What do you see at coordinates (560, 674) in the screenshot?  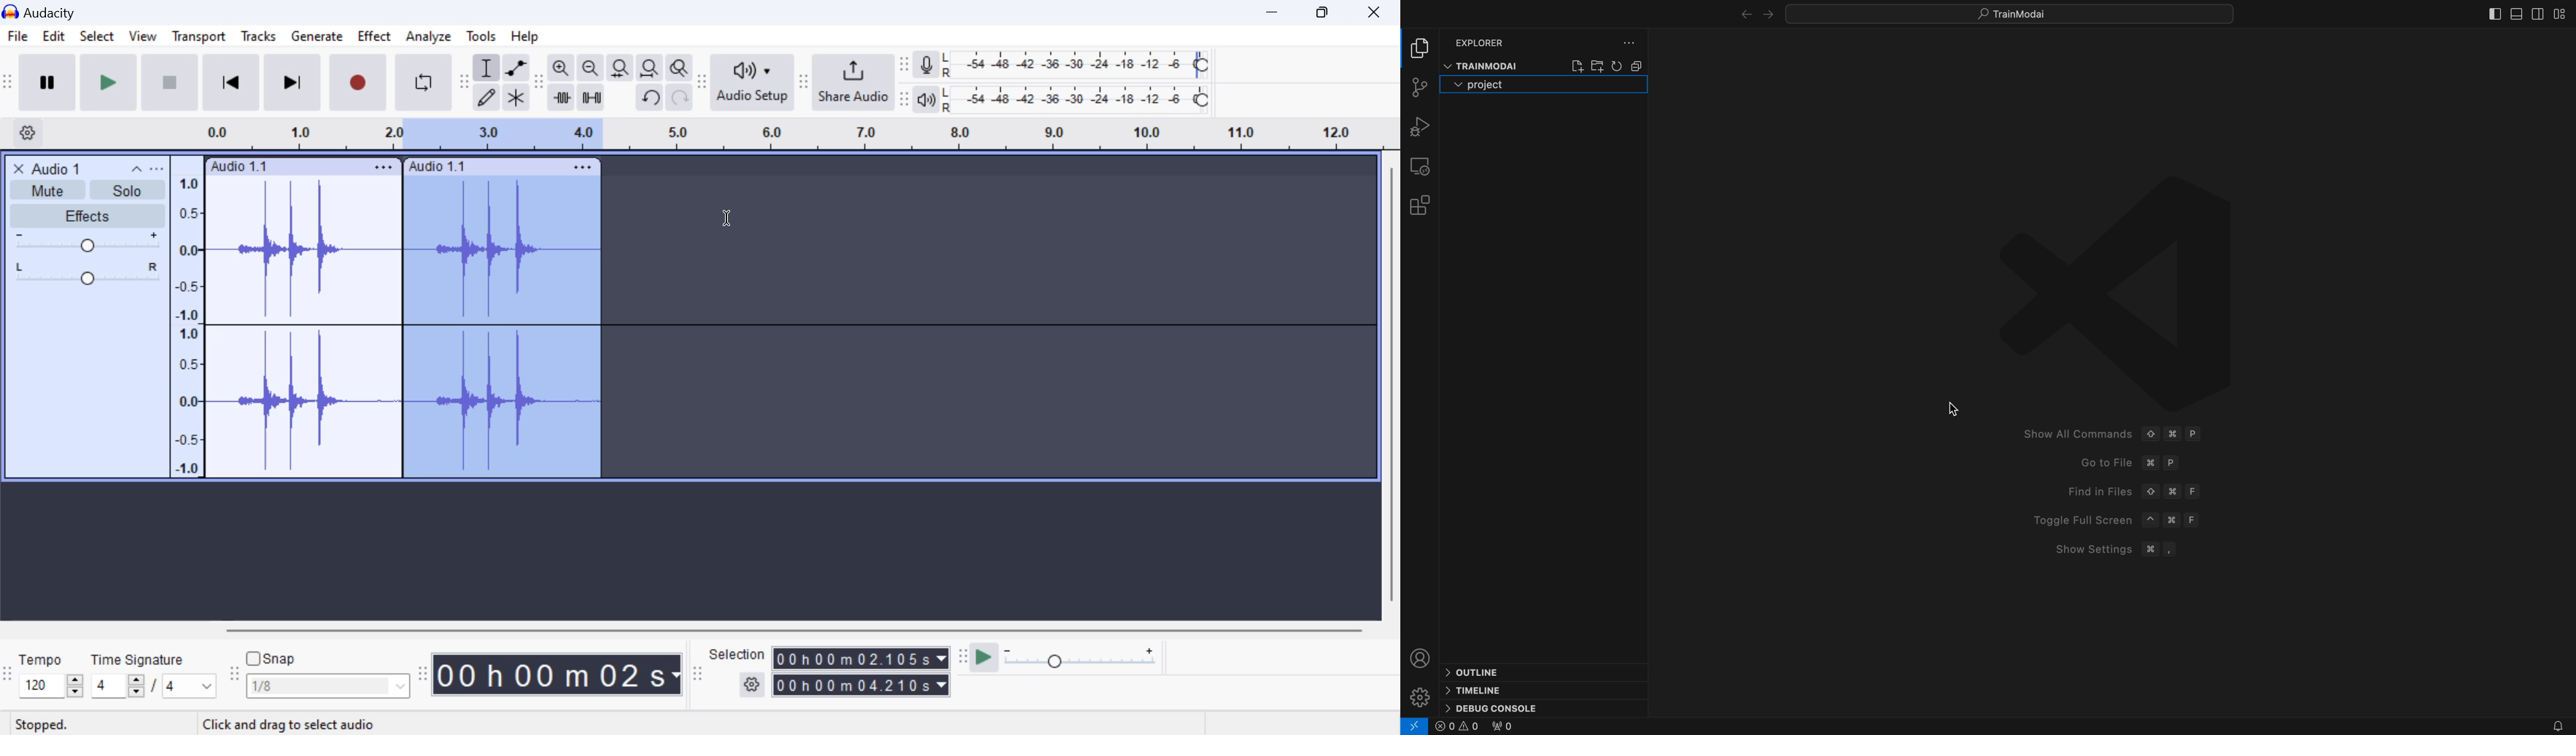 I see `Clip Length` at bounding box center [560, 674].